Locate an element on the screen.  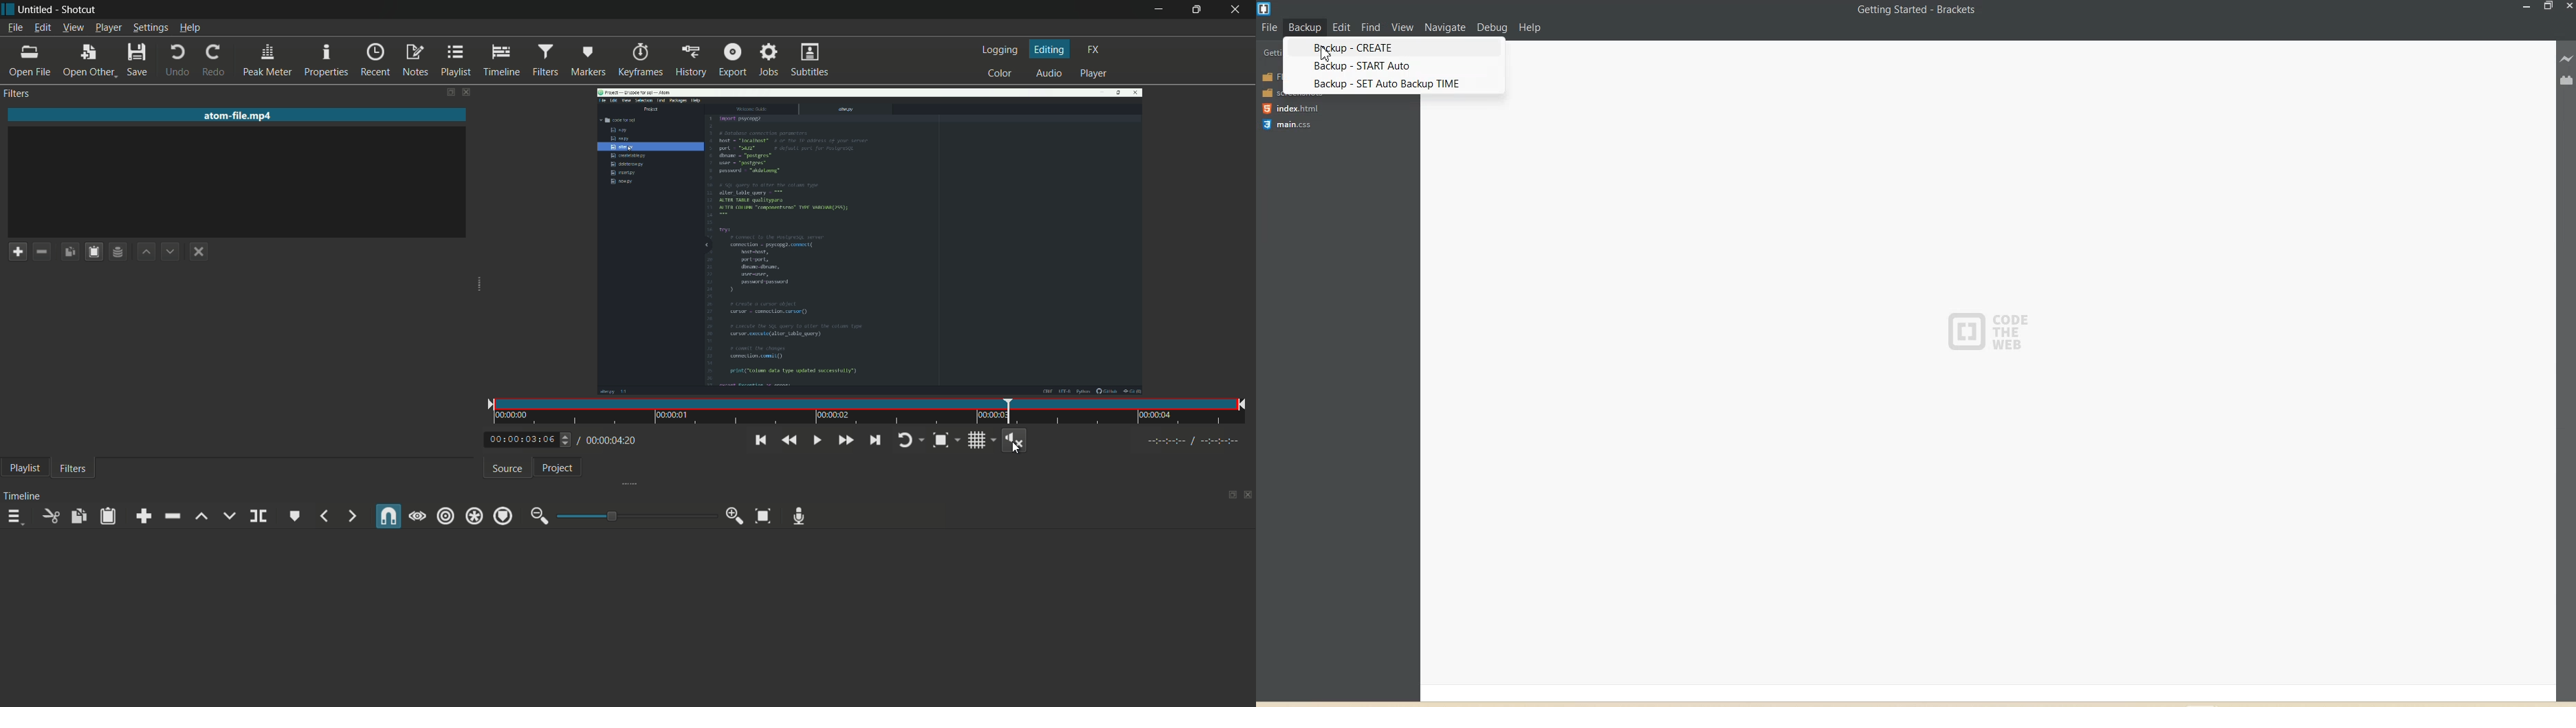
previous marker is located at coordinates (325, 516).